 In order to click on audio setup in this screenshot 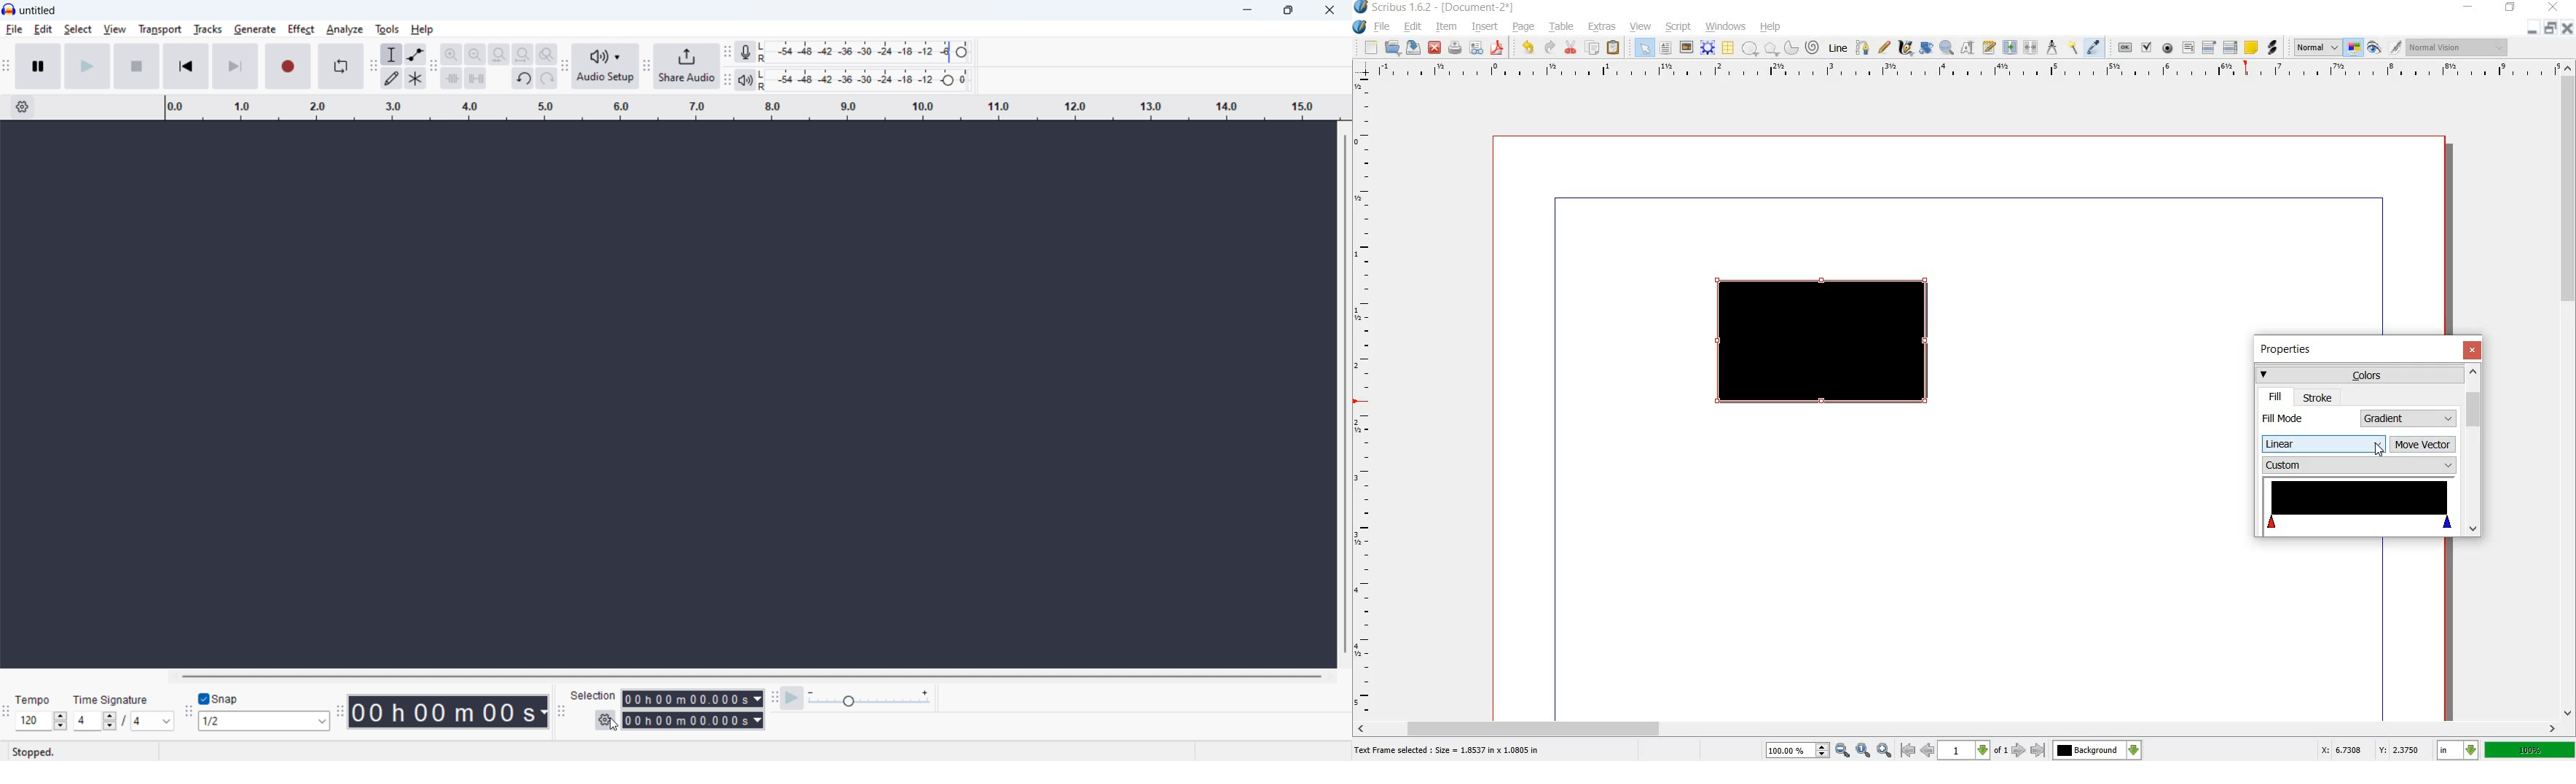, I will do `click(605, 66)`.